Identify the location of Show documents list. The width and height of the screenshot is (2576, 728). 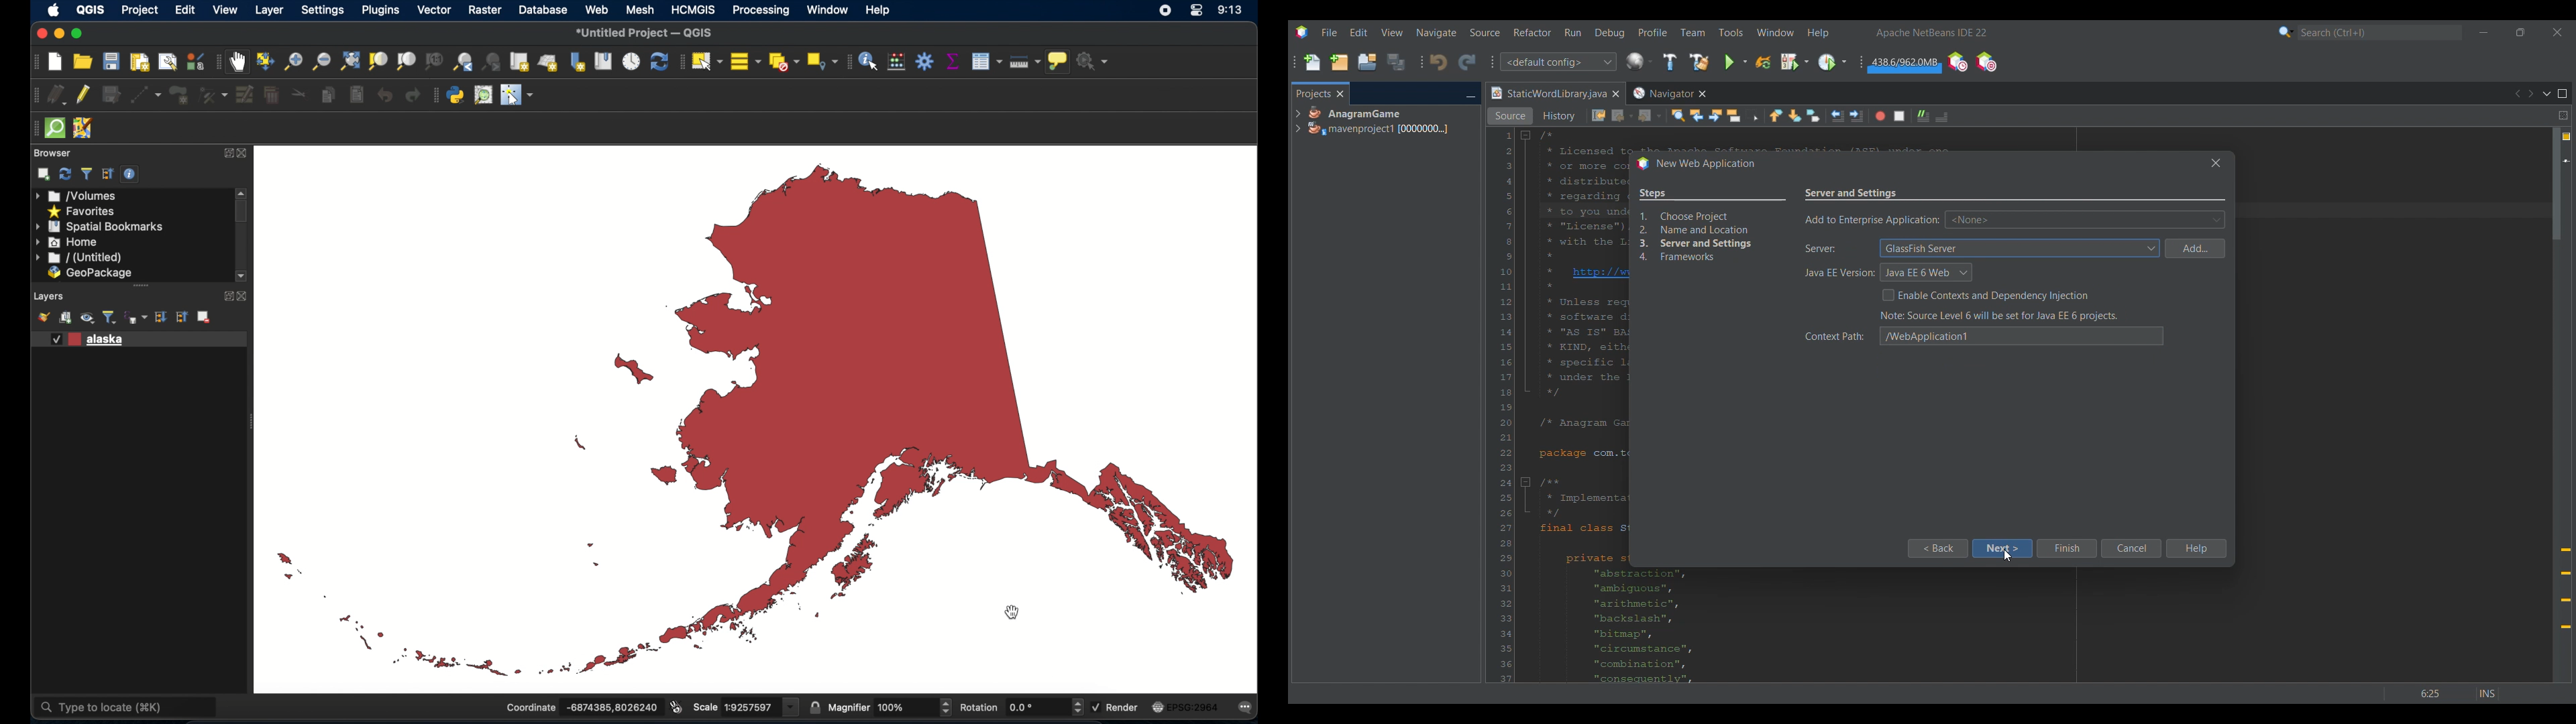
(2546, 93).